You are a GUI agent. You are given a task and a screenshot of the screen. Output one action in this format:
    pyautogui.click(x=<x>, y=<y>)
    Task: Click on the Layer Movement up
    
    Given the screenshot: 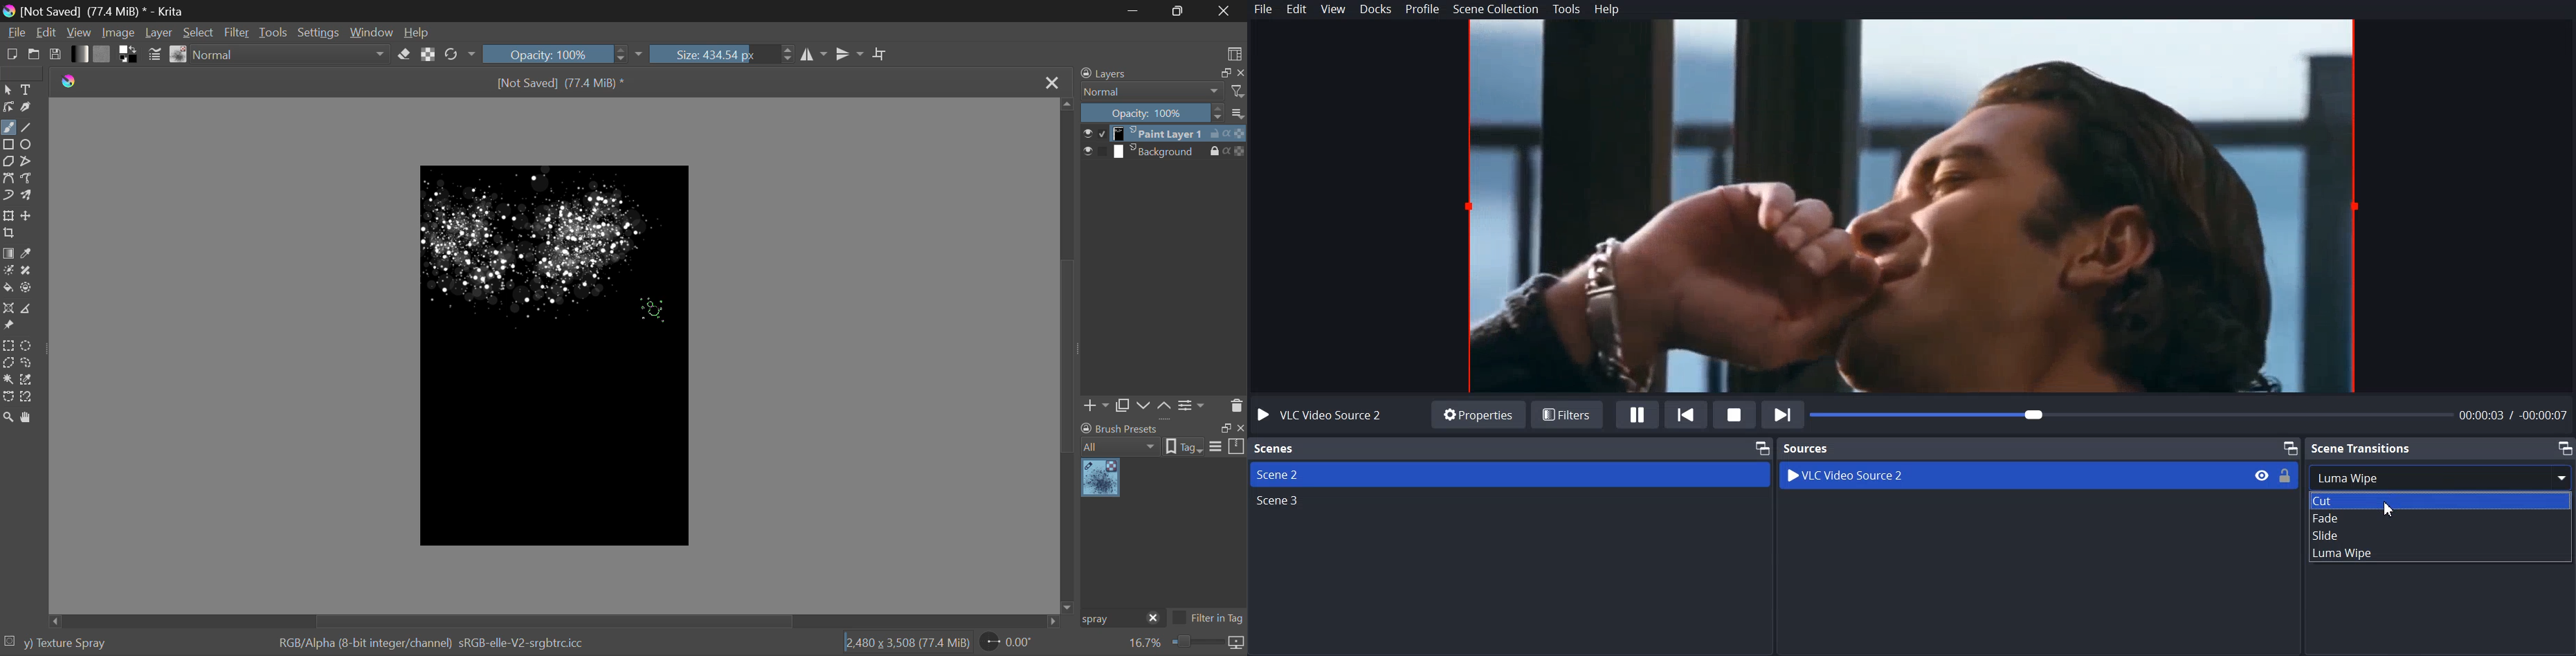 What is the action you would take?
    pyautogui.click(x=1165, y=407)
    